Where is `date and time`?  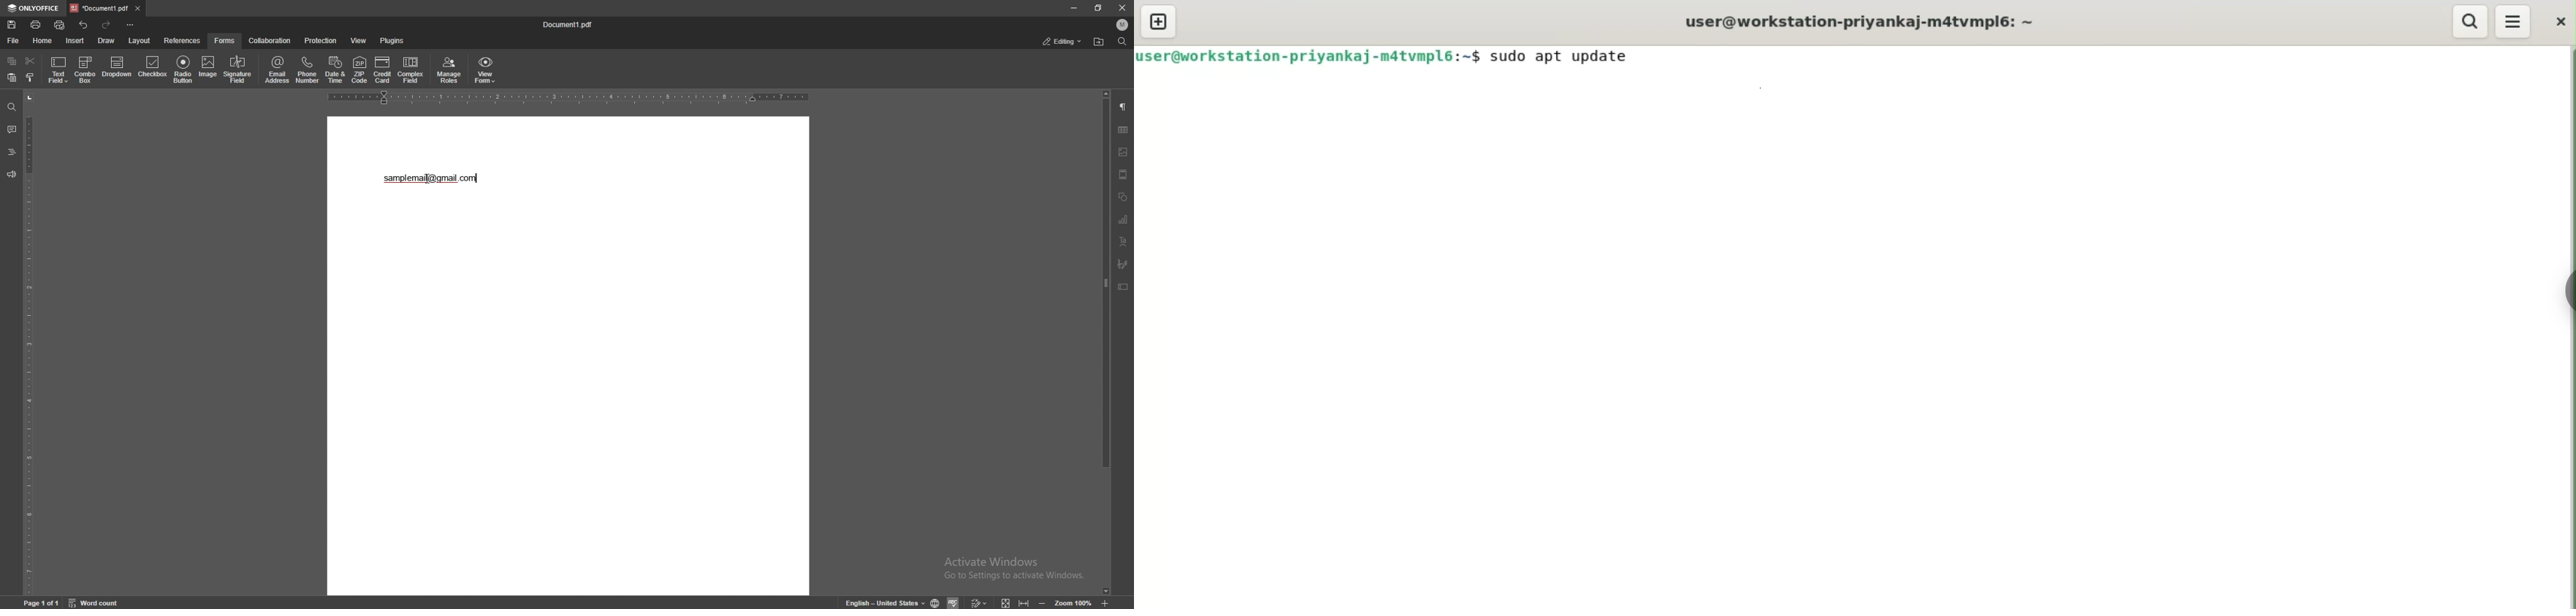
date and time is located at coordinates (335, 70).